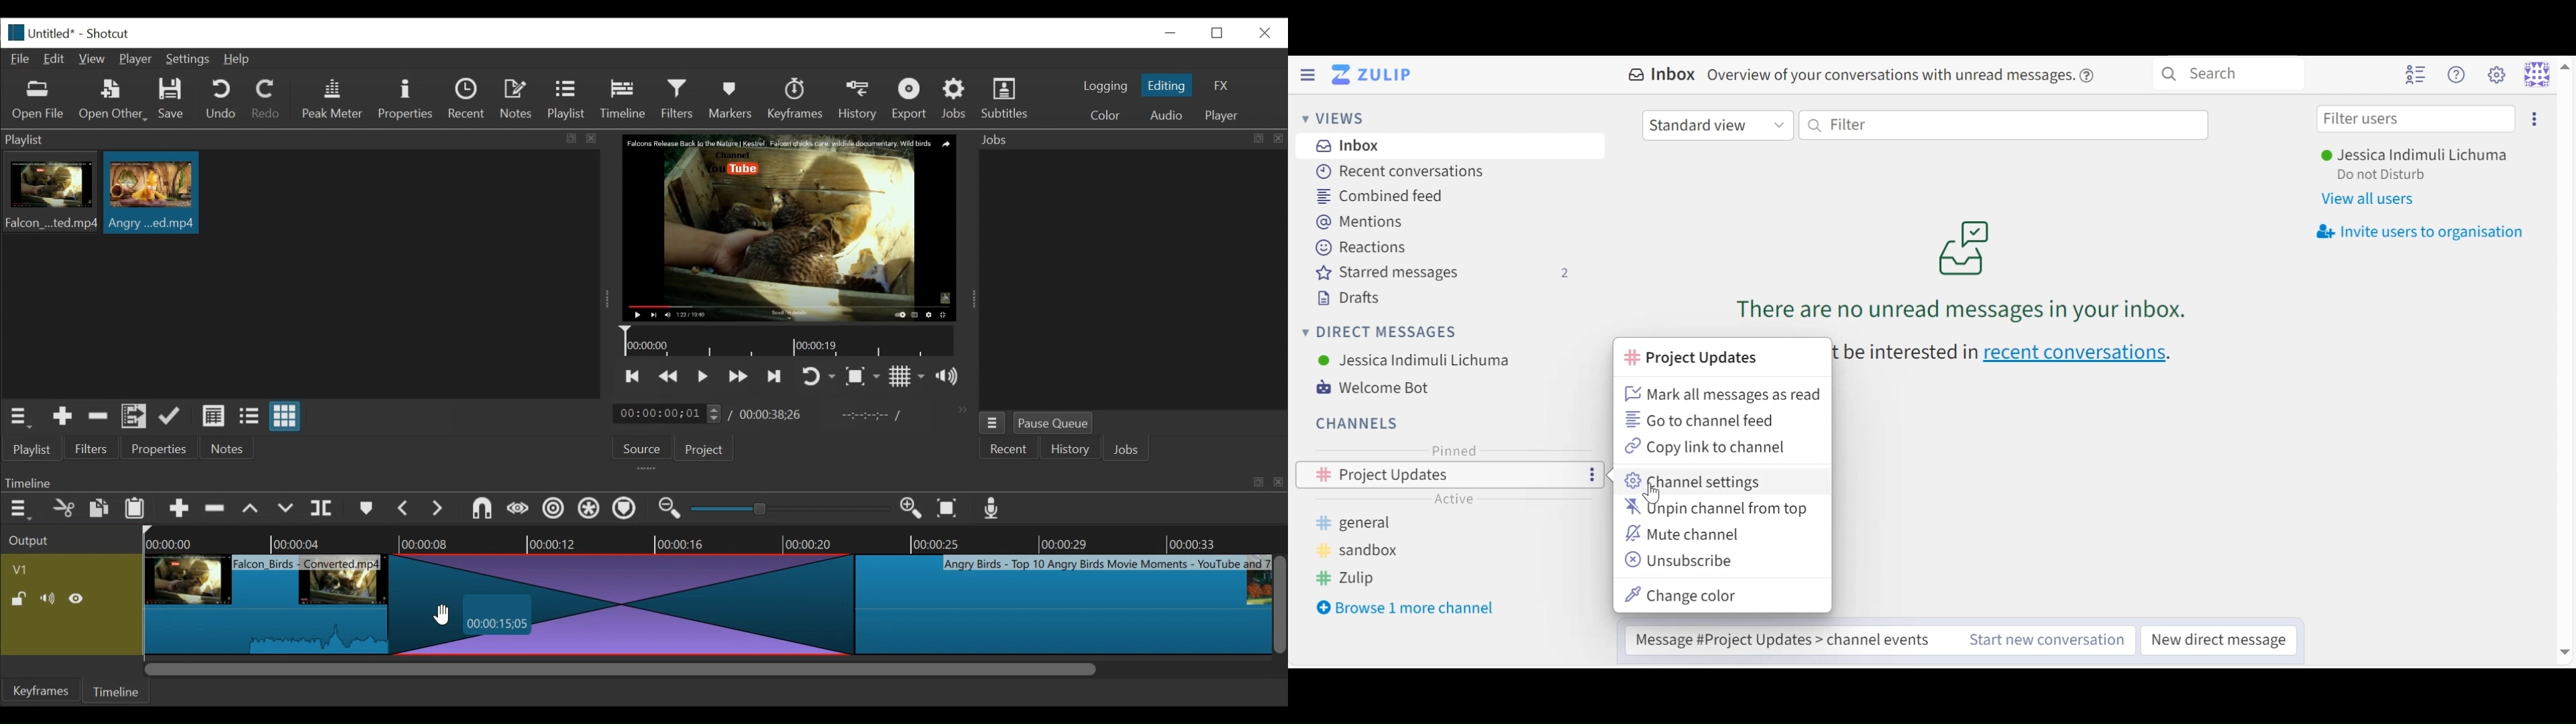 The width and height of the screenshot is (2576, 728). Describe the element at coordinates (119, 689) in the screenshot. I see `Timeline` at that location.